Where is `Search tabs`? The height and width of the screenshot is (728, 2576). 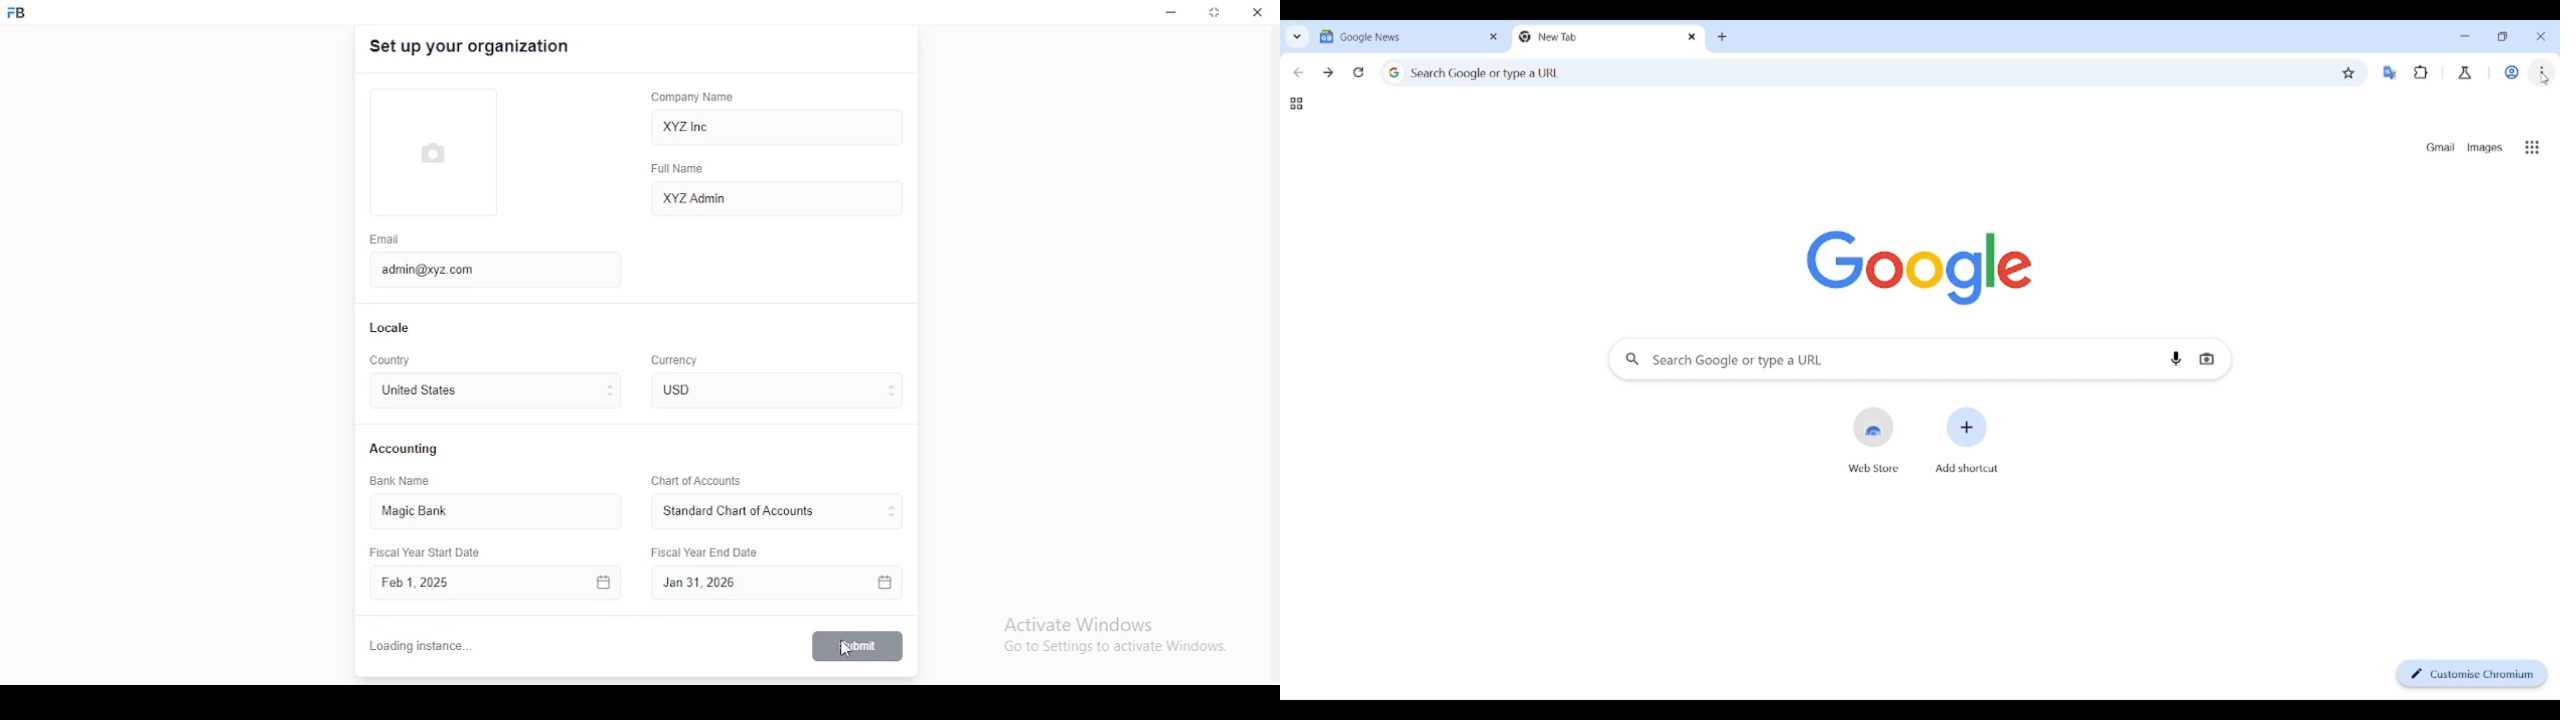
Search tabs is located at coordinates (1297, 36).